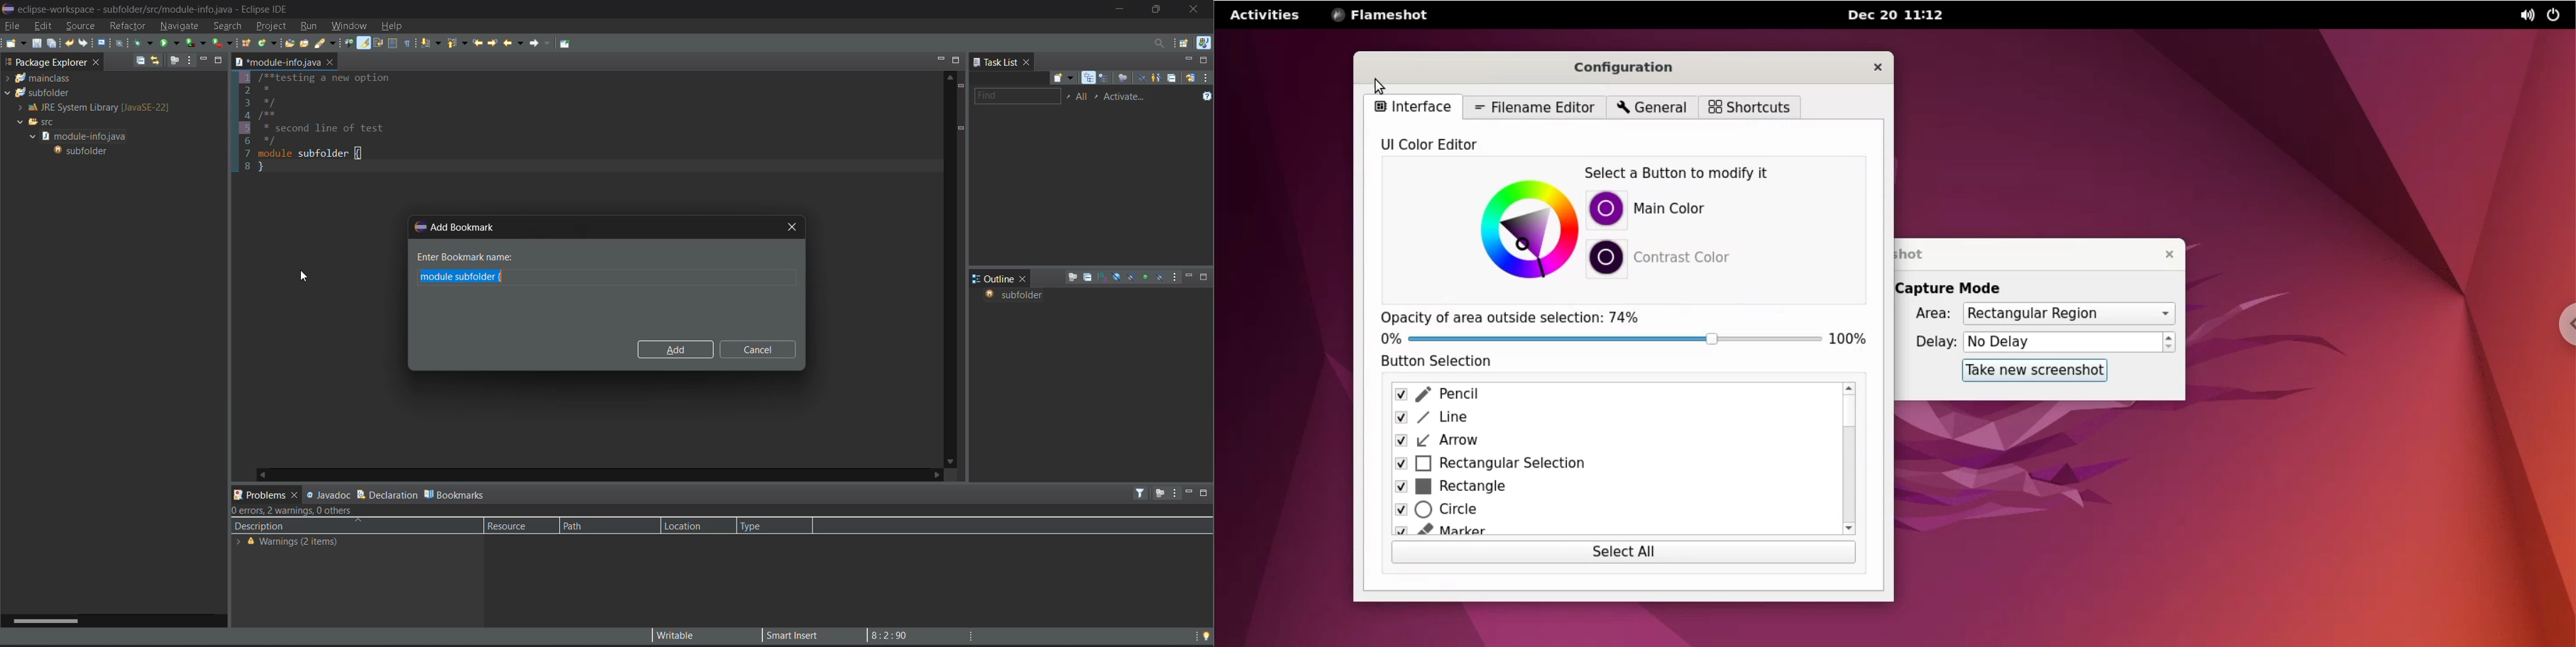  Describe the element at coordinates (1206, 495) in the screenshot. I see `maximize` at that location.